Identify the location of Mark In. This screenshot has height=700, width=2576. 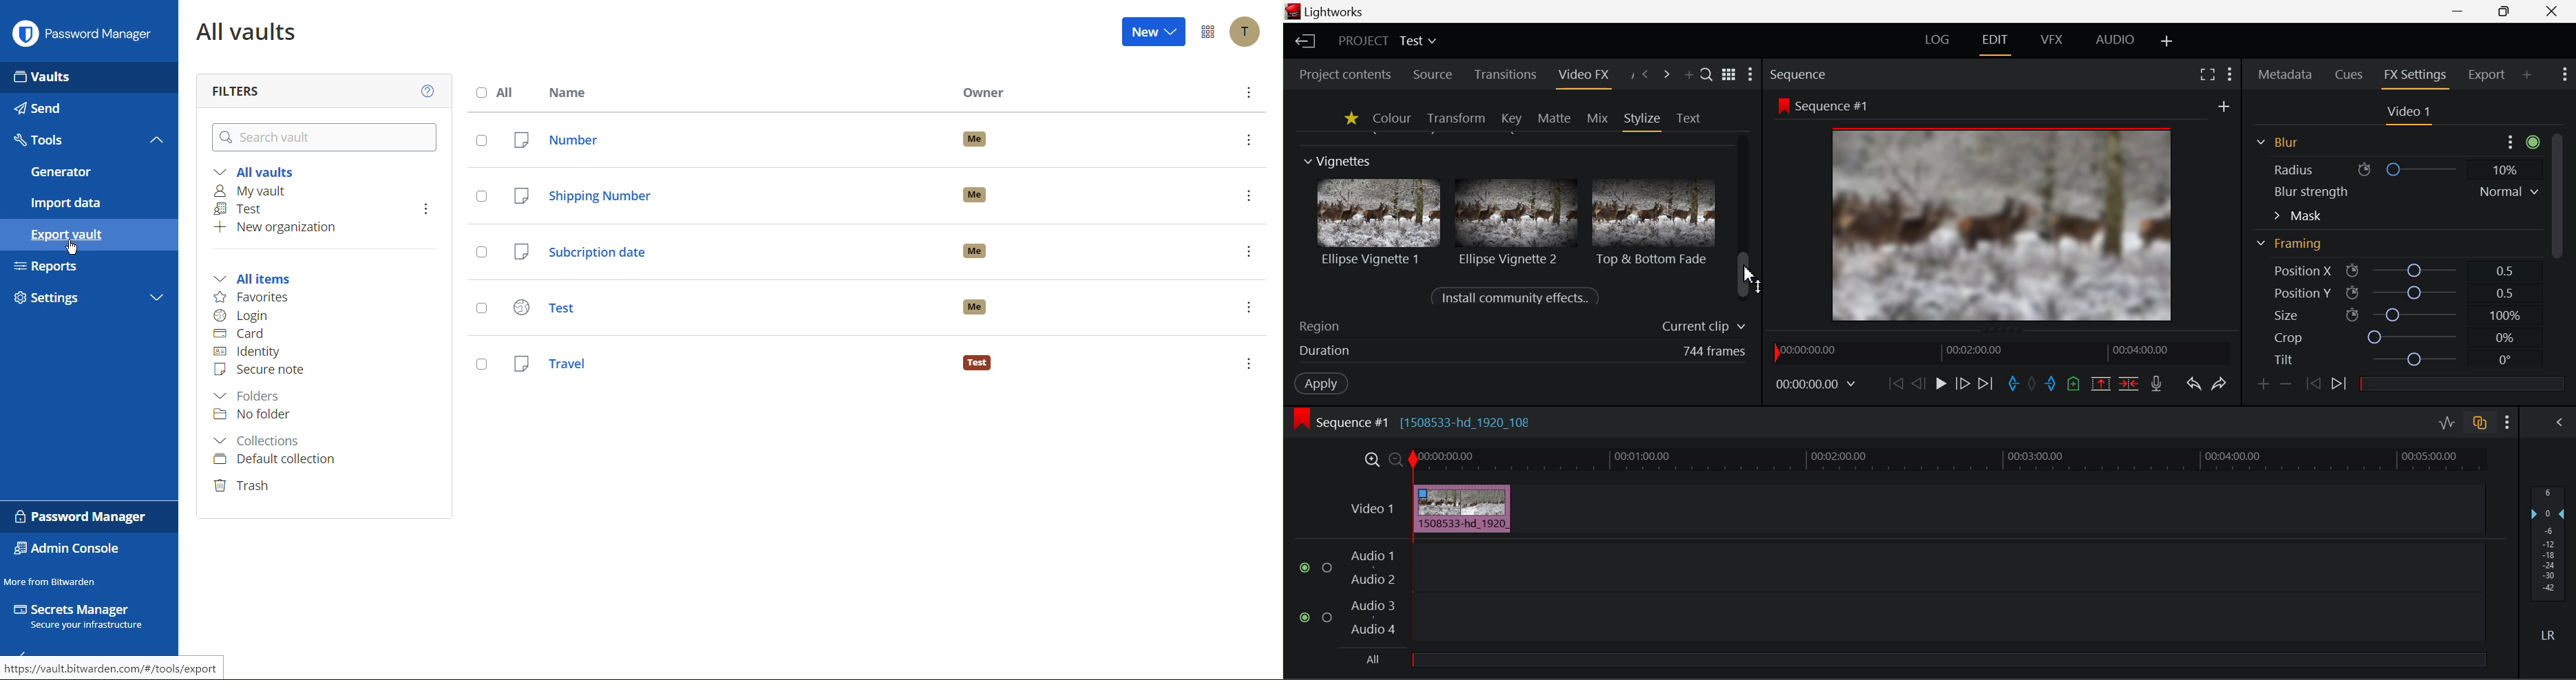
(2012, 382).